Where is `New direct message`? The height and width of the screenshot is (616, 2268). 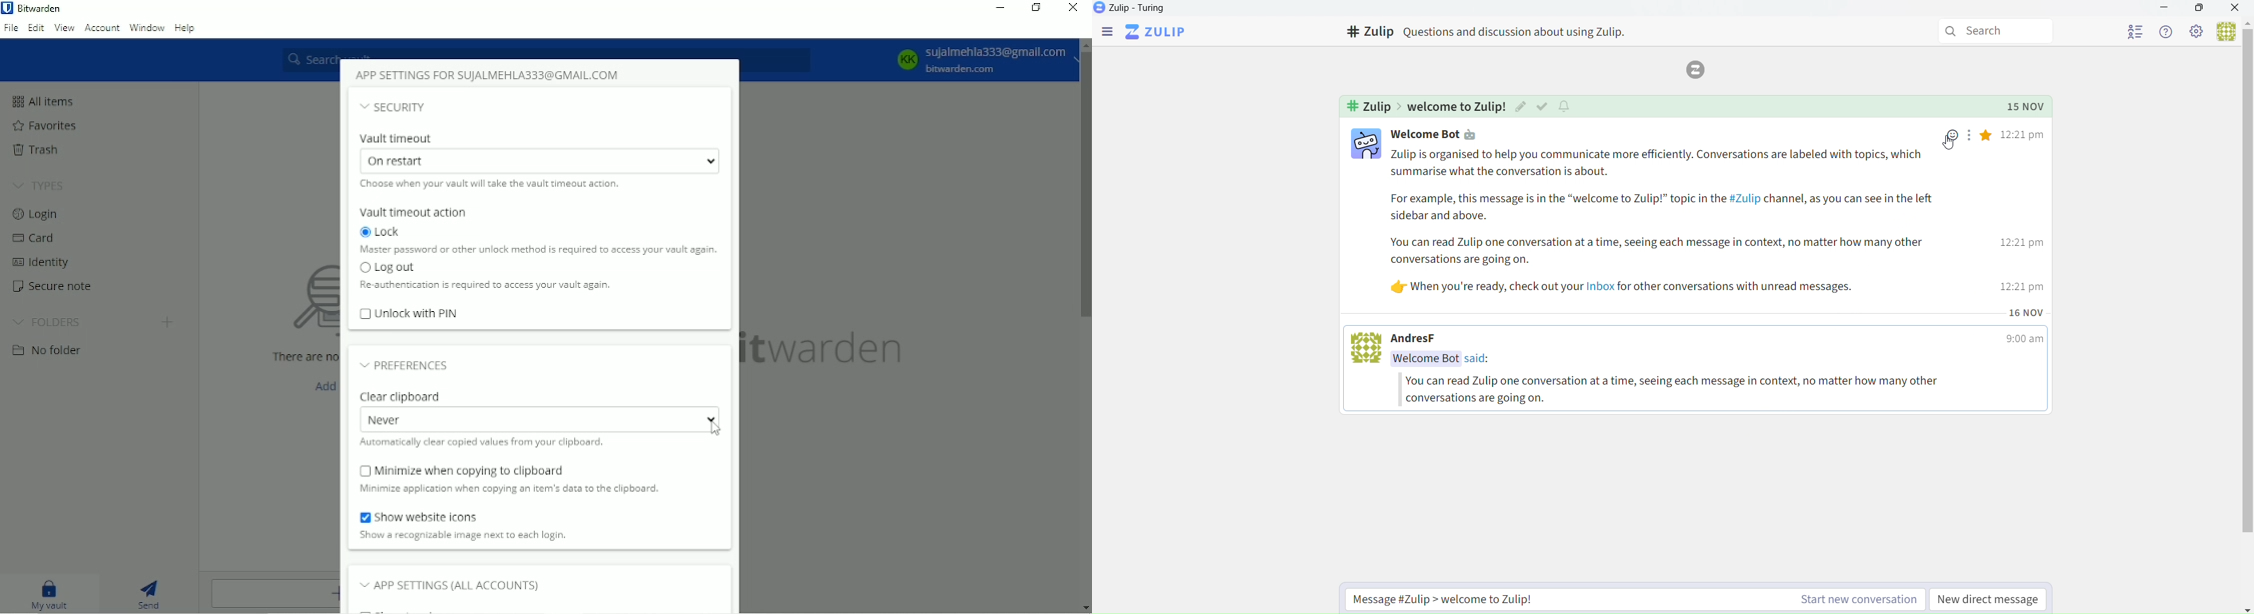 New direct message is located at coordinates (1990, 599).